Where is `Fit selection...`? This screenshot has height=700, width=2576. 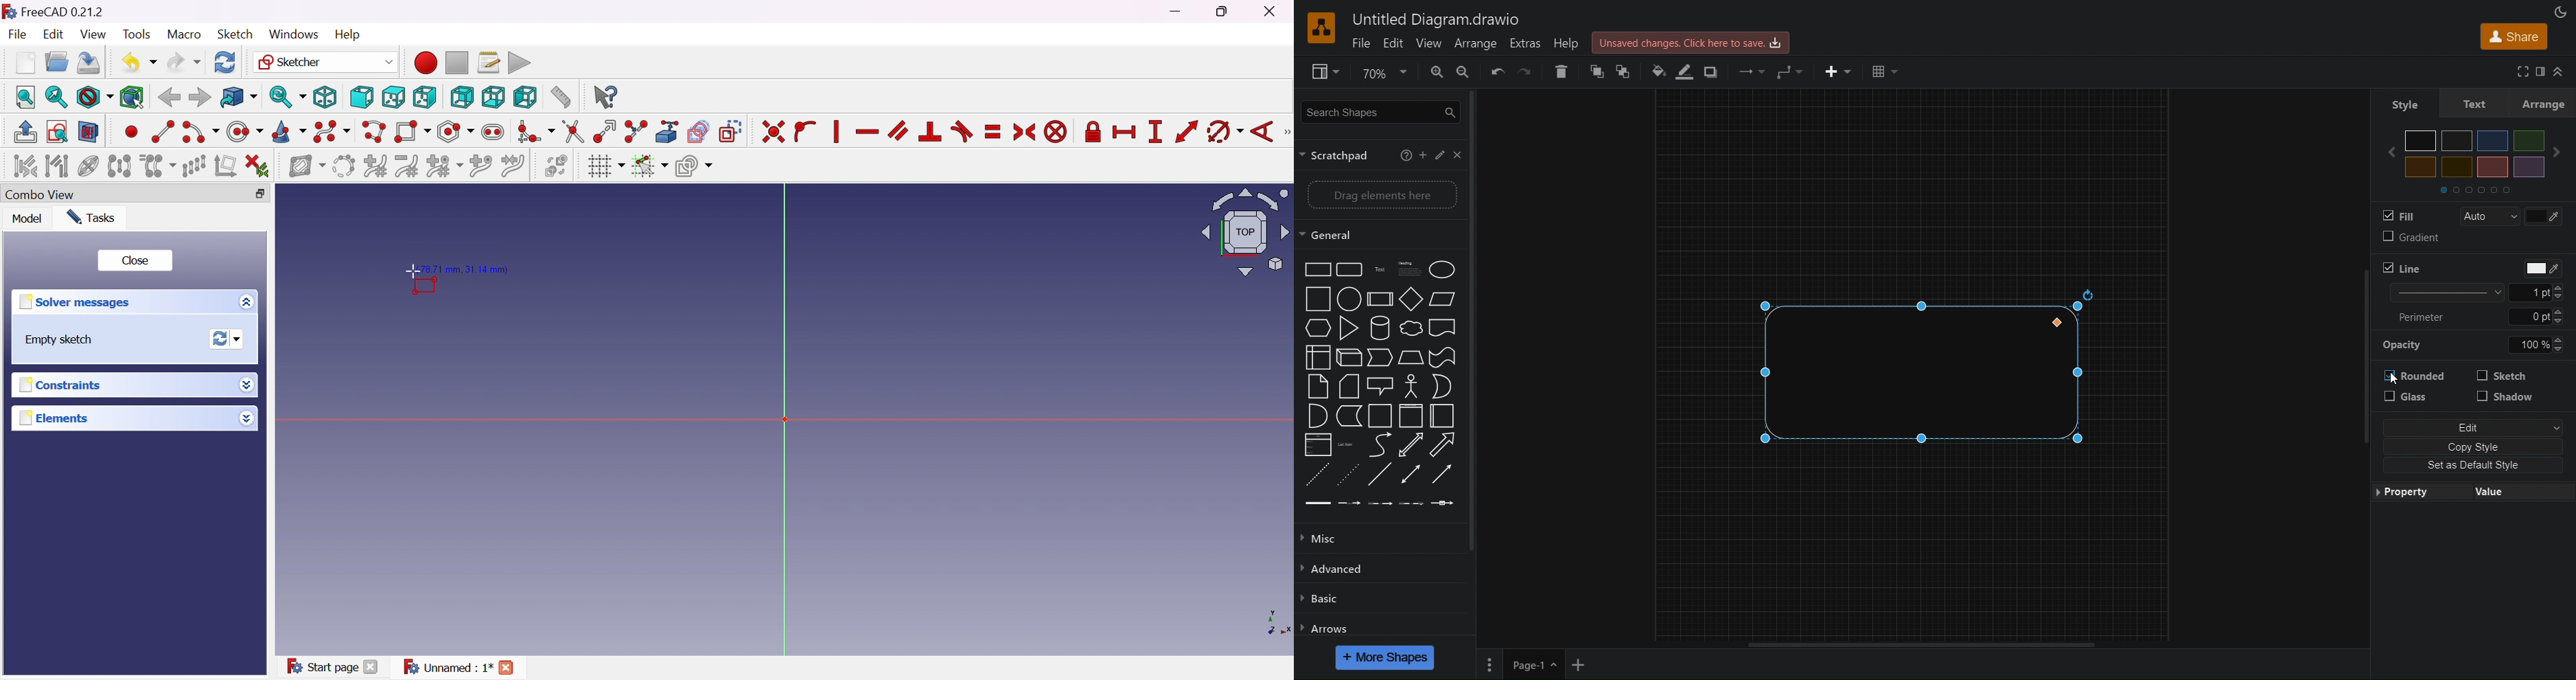
Fit selection... is located at coordinates (57, 97).